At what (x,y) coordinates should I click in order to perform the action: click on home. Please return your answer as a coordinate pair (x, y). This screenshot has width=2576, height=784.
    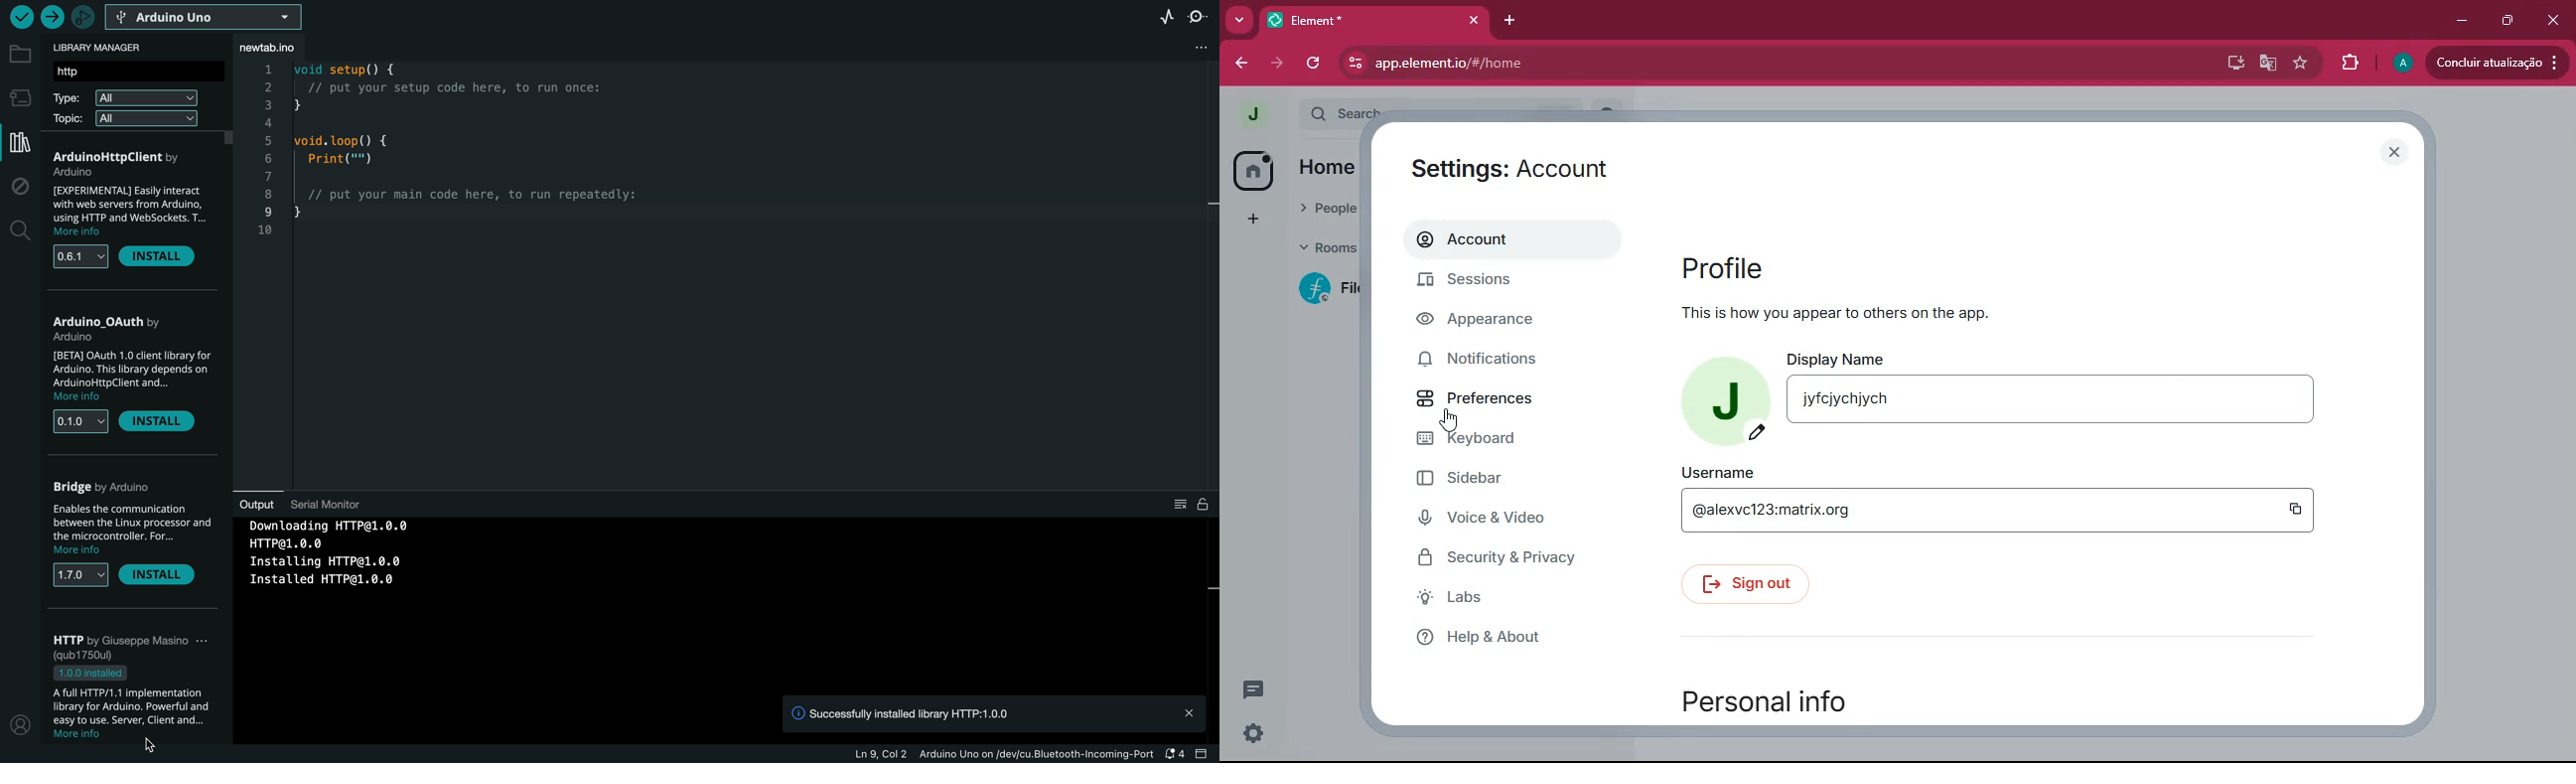
    Looking at the image, I should click on (1253, 169).